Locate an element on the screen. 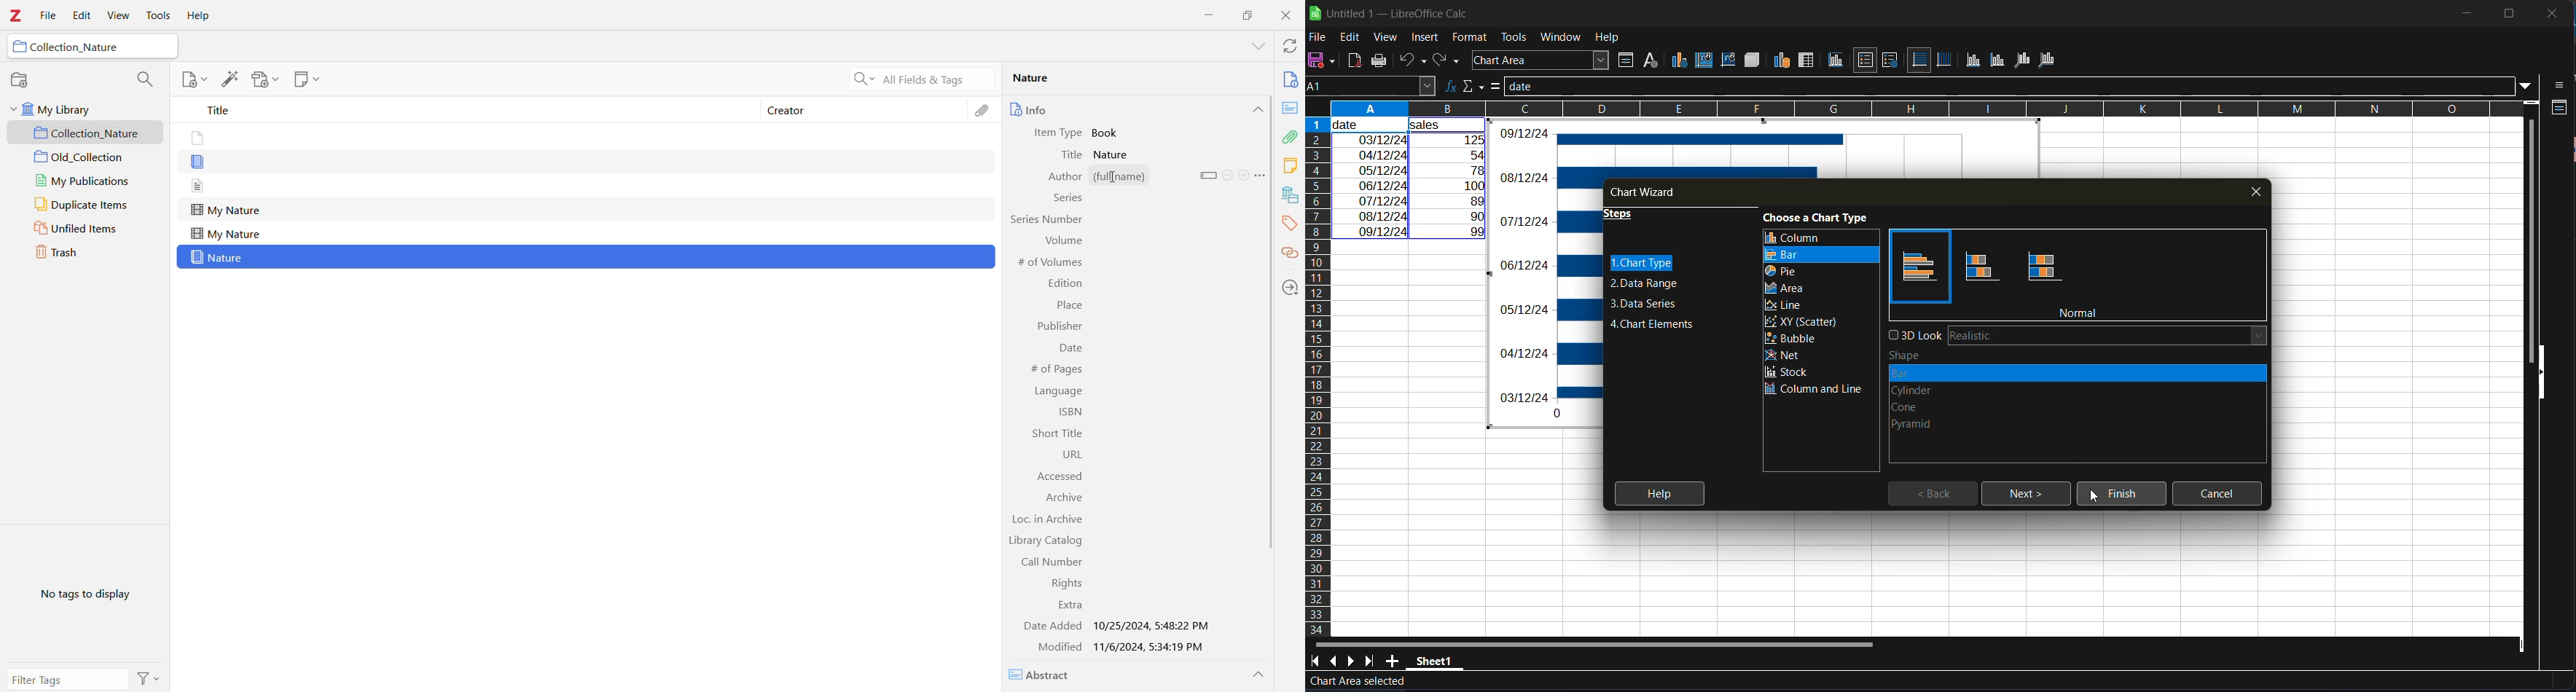 This screenshot has height=700, width=2576. Date is located at coordinates (1070, 350).